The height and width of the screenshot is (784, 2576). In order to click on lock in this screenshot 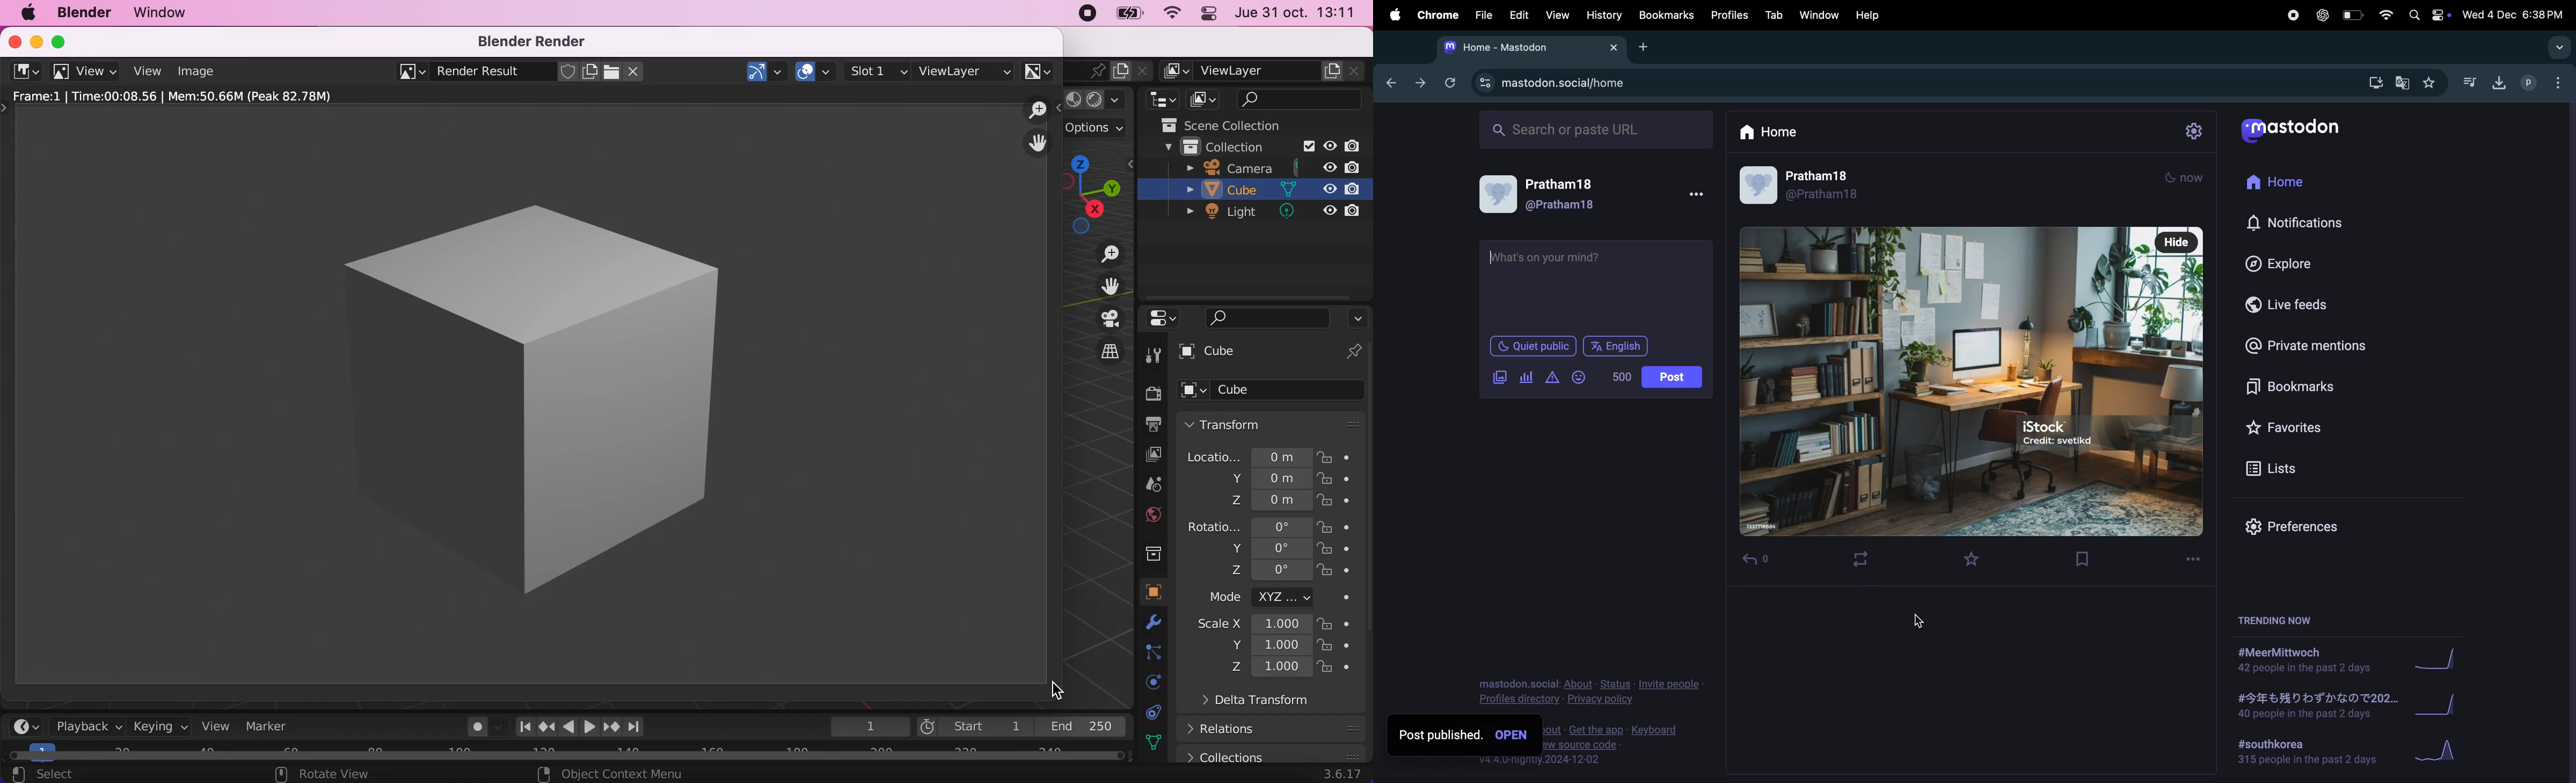, I will do `click(1337, 526)`.